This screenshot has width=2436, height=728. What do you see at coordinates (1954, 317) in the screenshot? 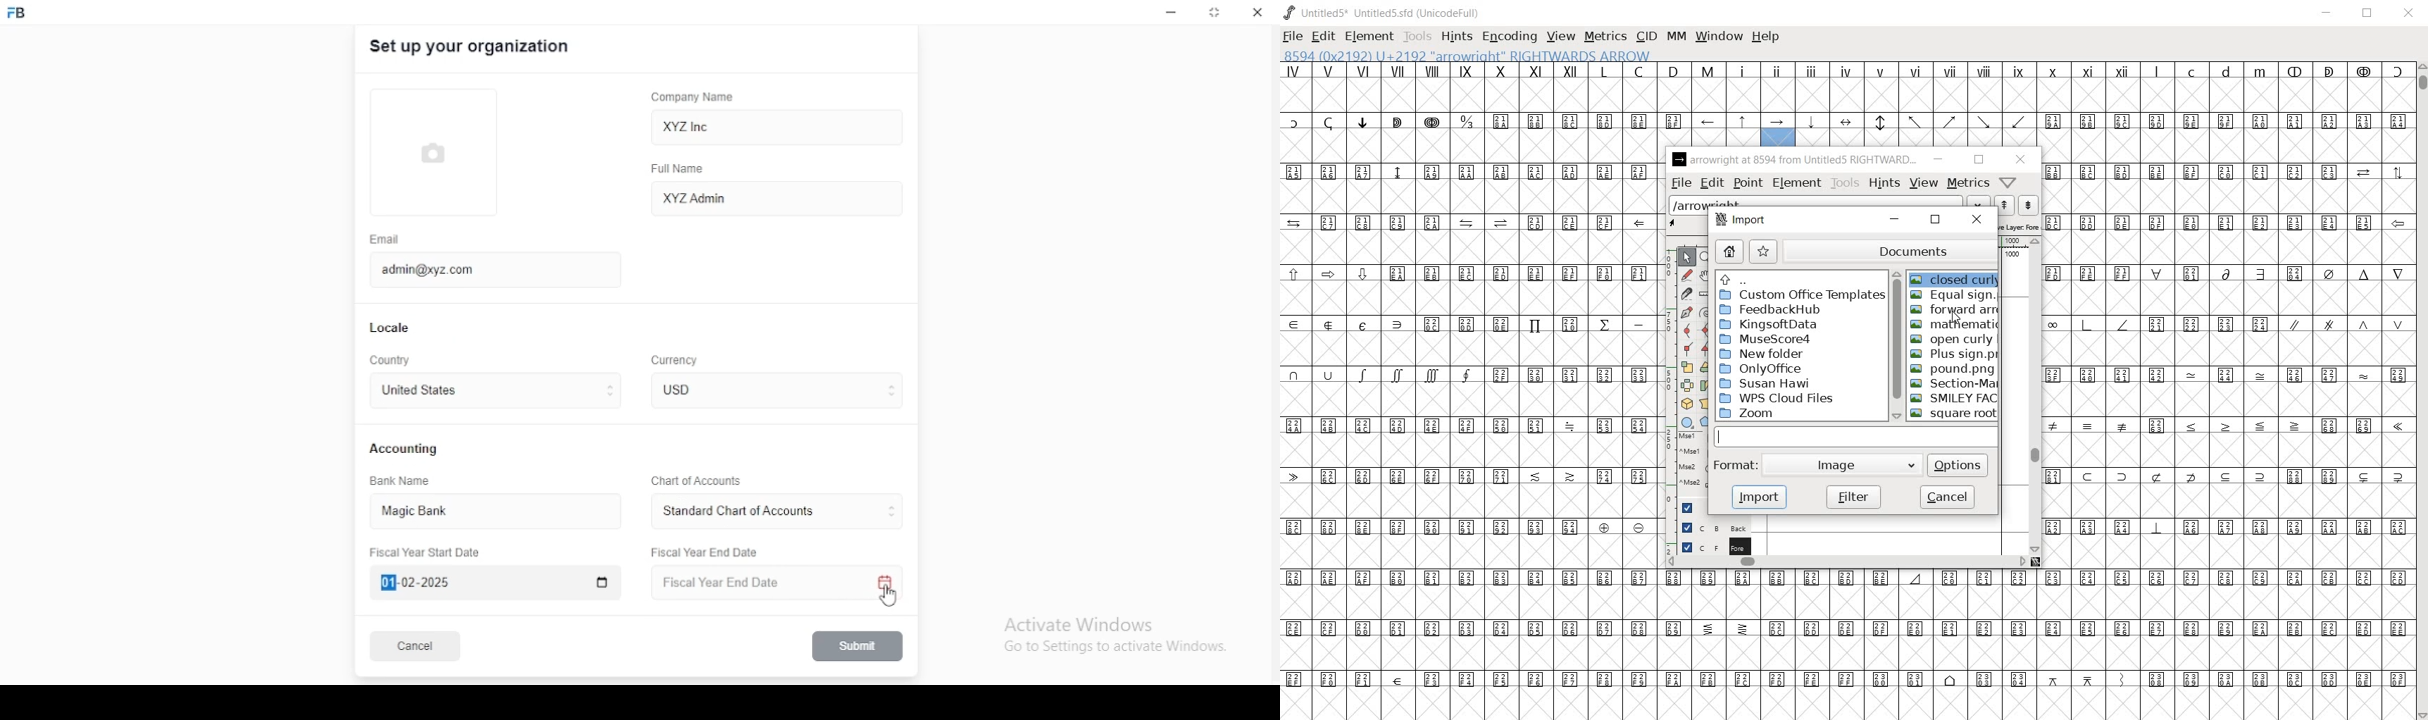
I see `cursor` at bounding box center [1954, 317].